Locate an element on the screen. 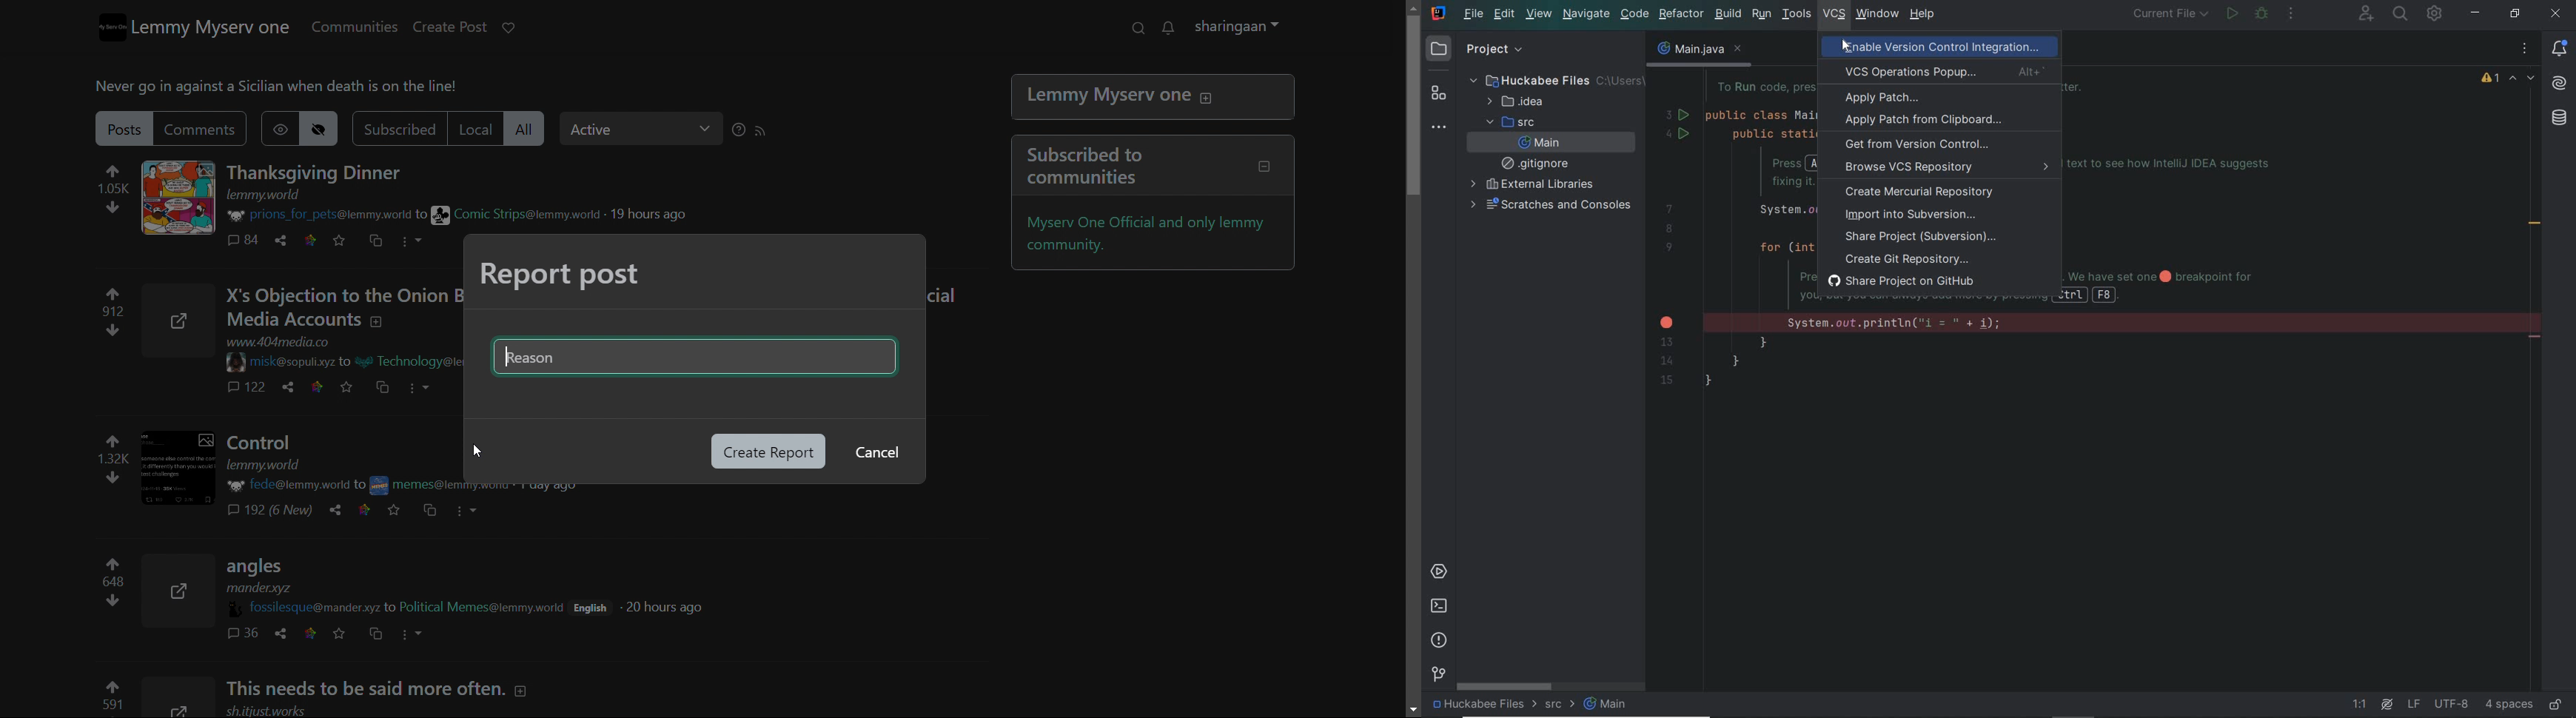  create post is located at coordinates (459, 27).